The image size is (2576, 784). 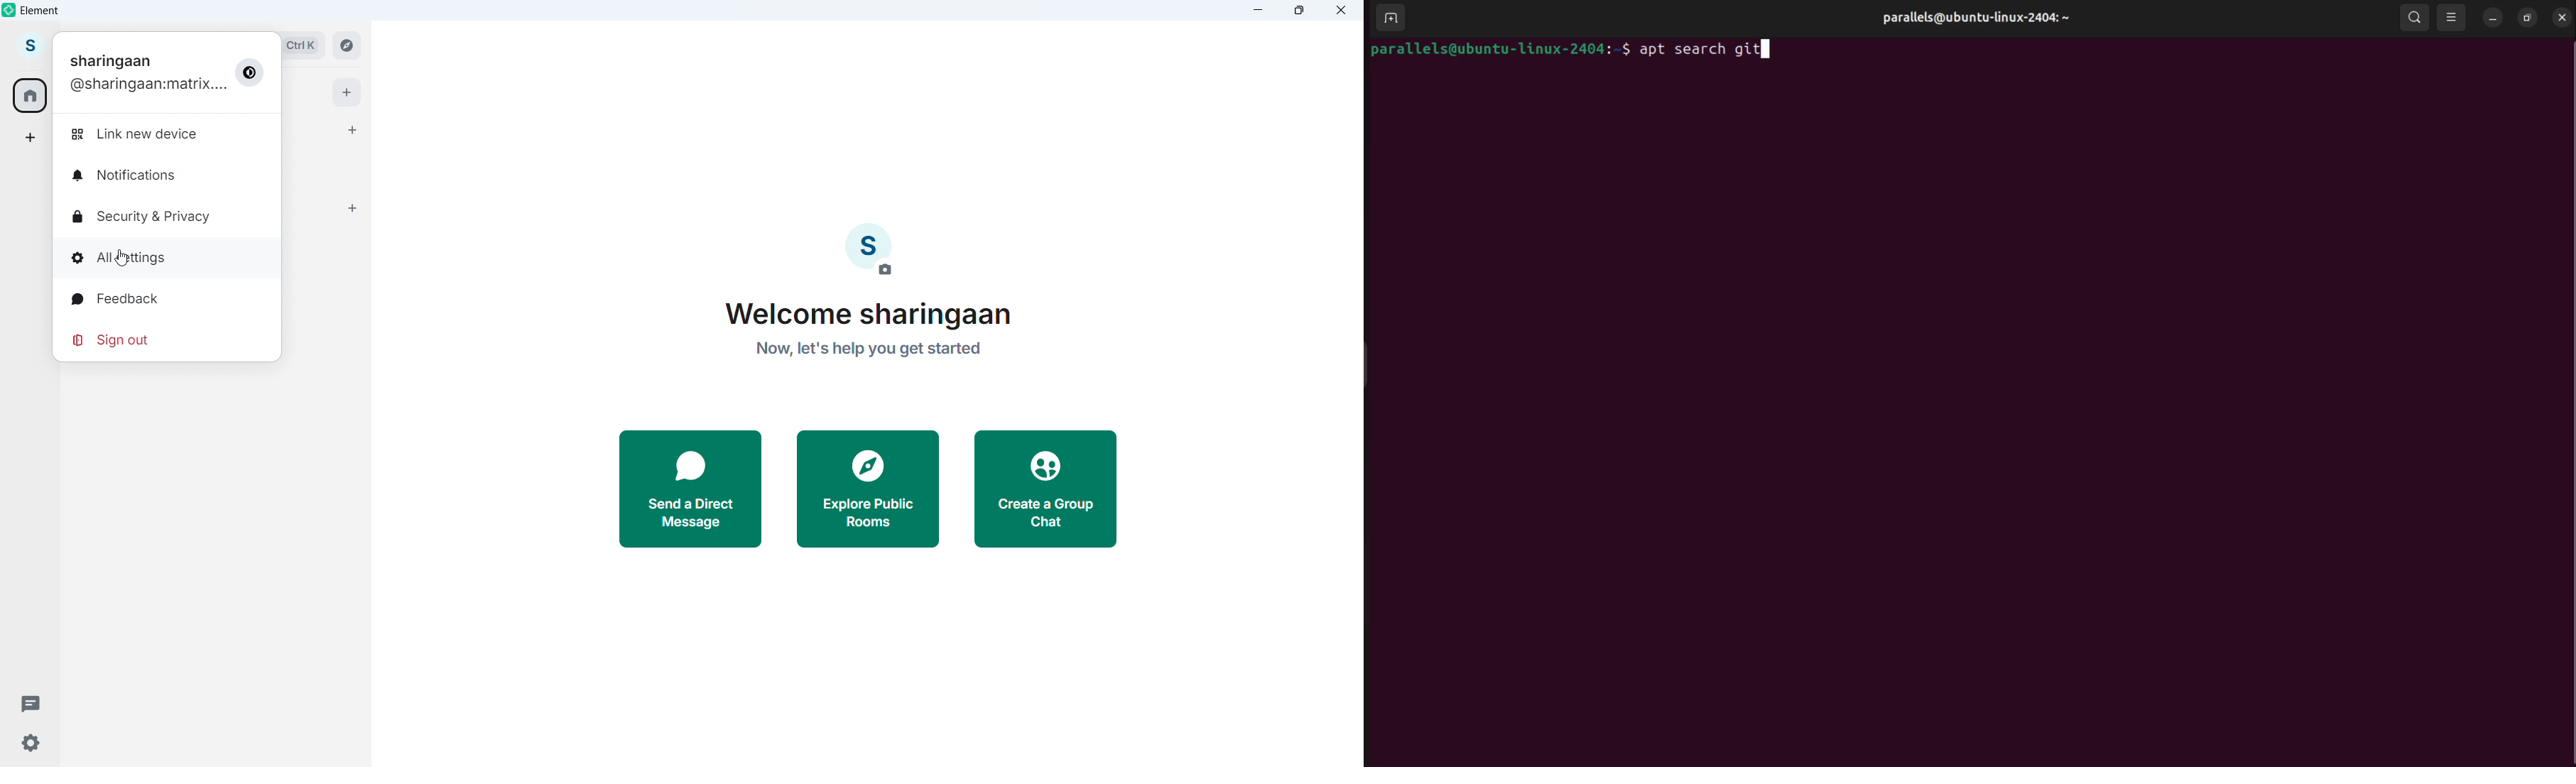 I want to click on Send a direct message , so click(x=690, y=489).